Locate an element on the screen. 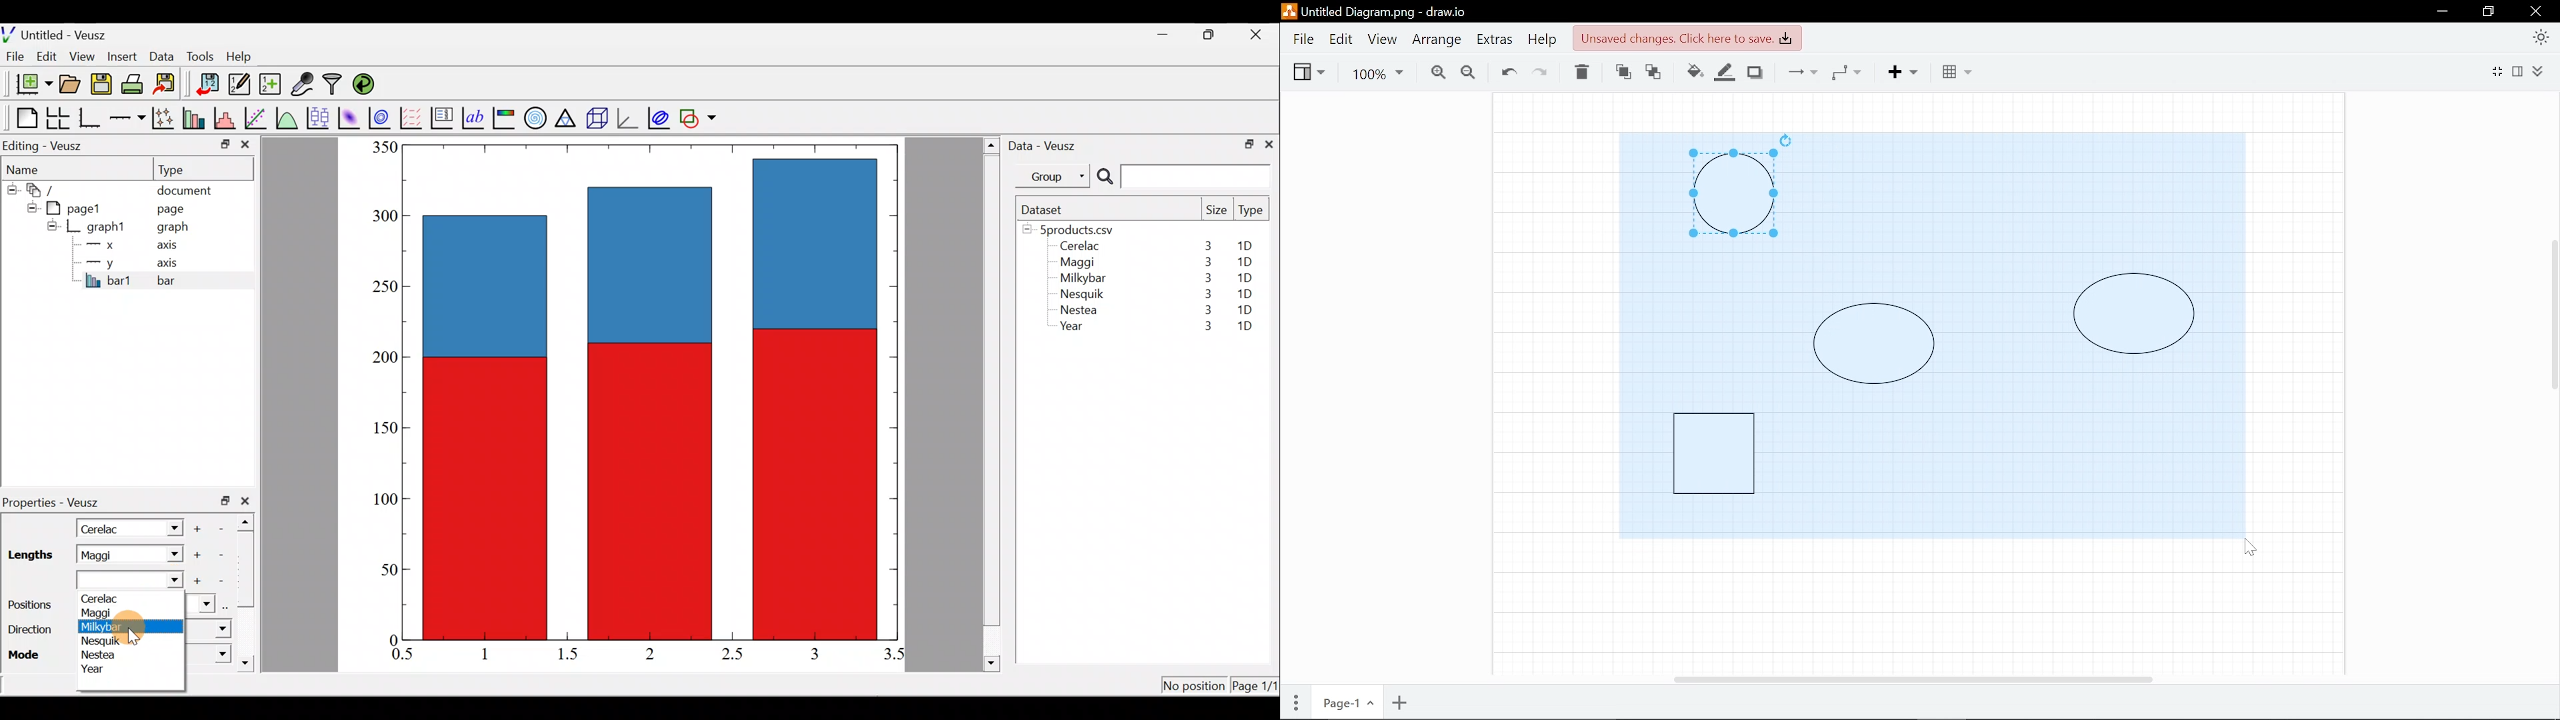  Create new dataset using ranges, parametrically, or as functions of existing datasets. is located at coordinates (271, 85).